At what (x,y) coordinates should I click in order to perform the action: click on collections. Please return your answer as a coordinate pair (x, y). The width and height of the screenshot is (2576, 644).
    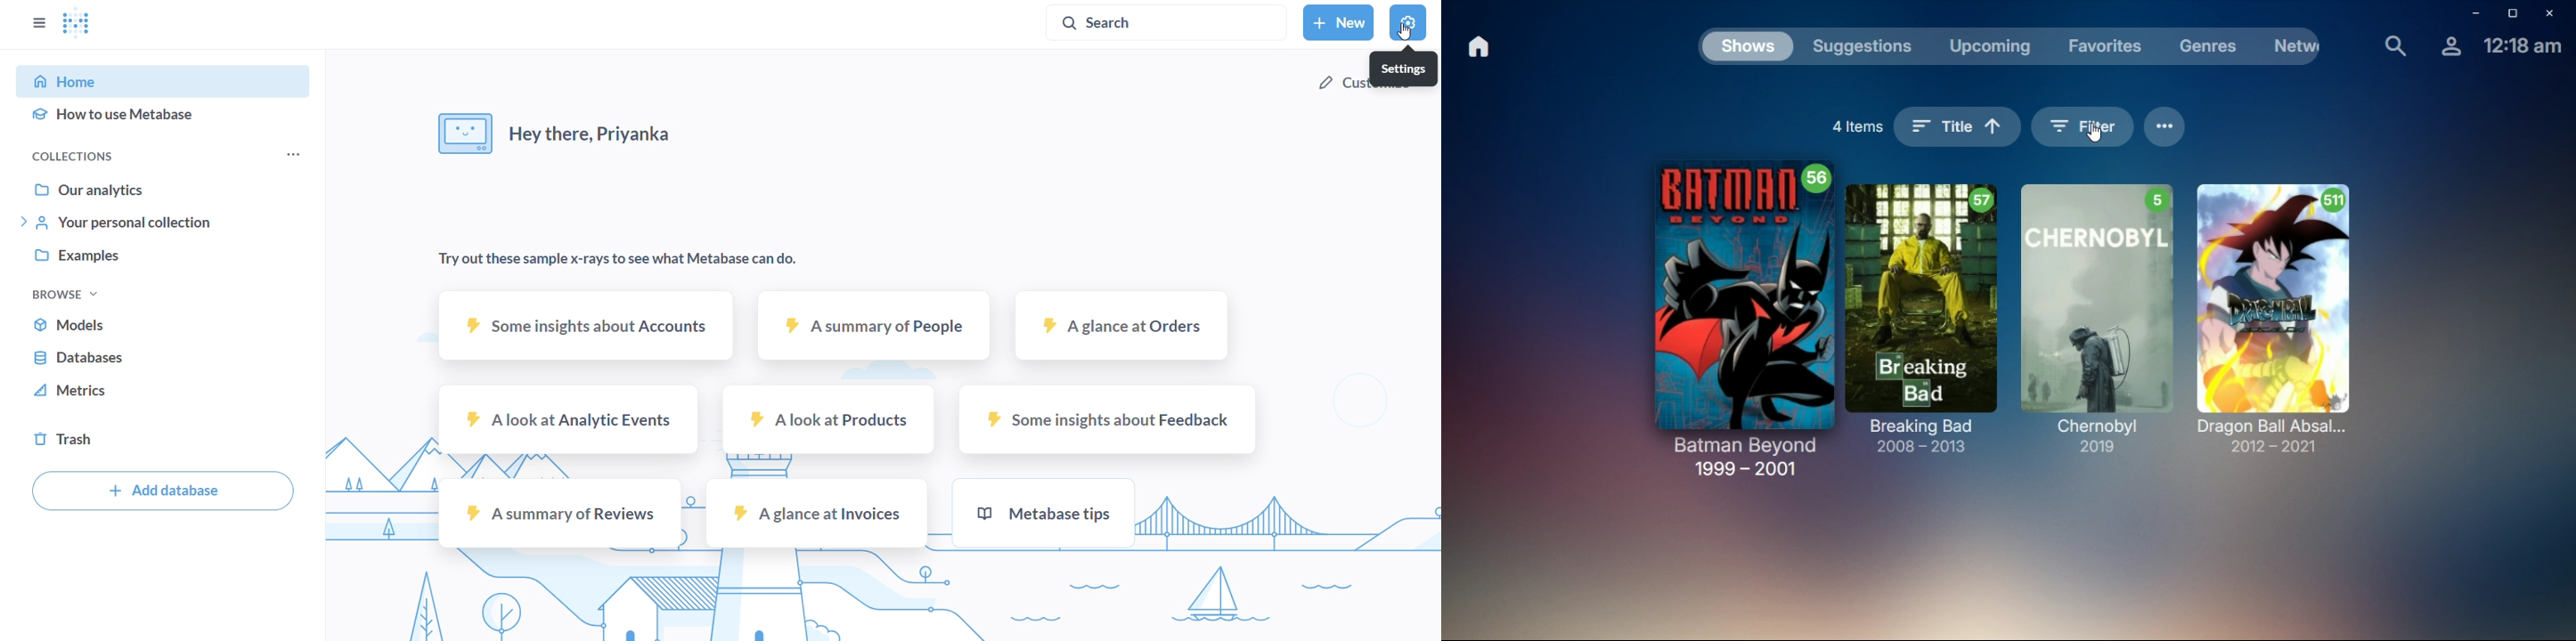
    Looking at the image, I should click on (95, 157).